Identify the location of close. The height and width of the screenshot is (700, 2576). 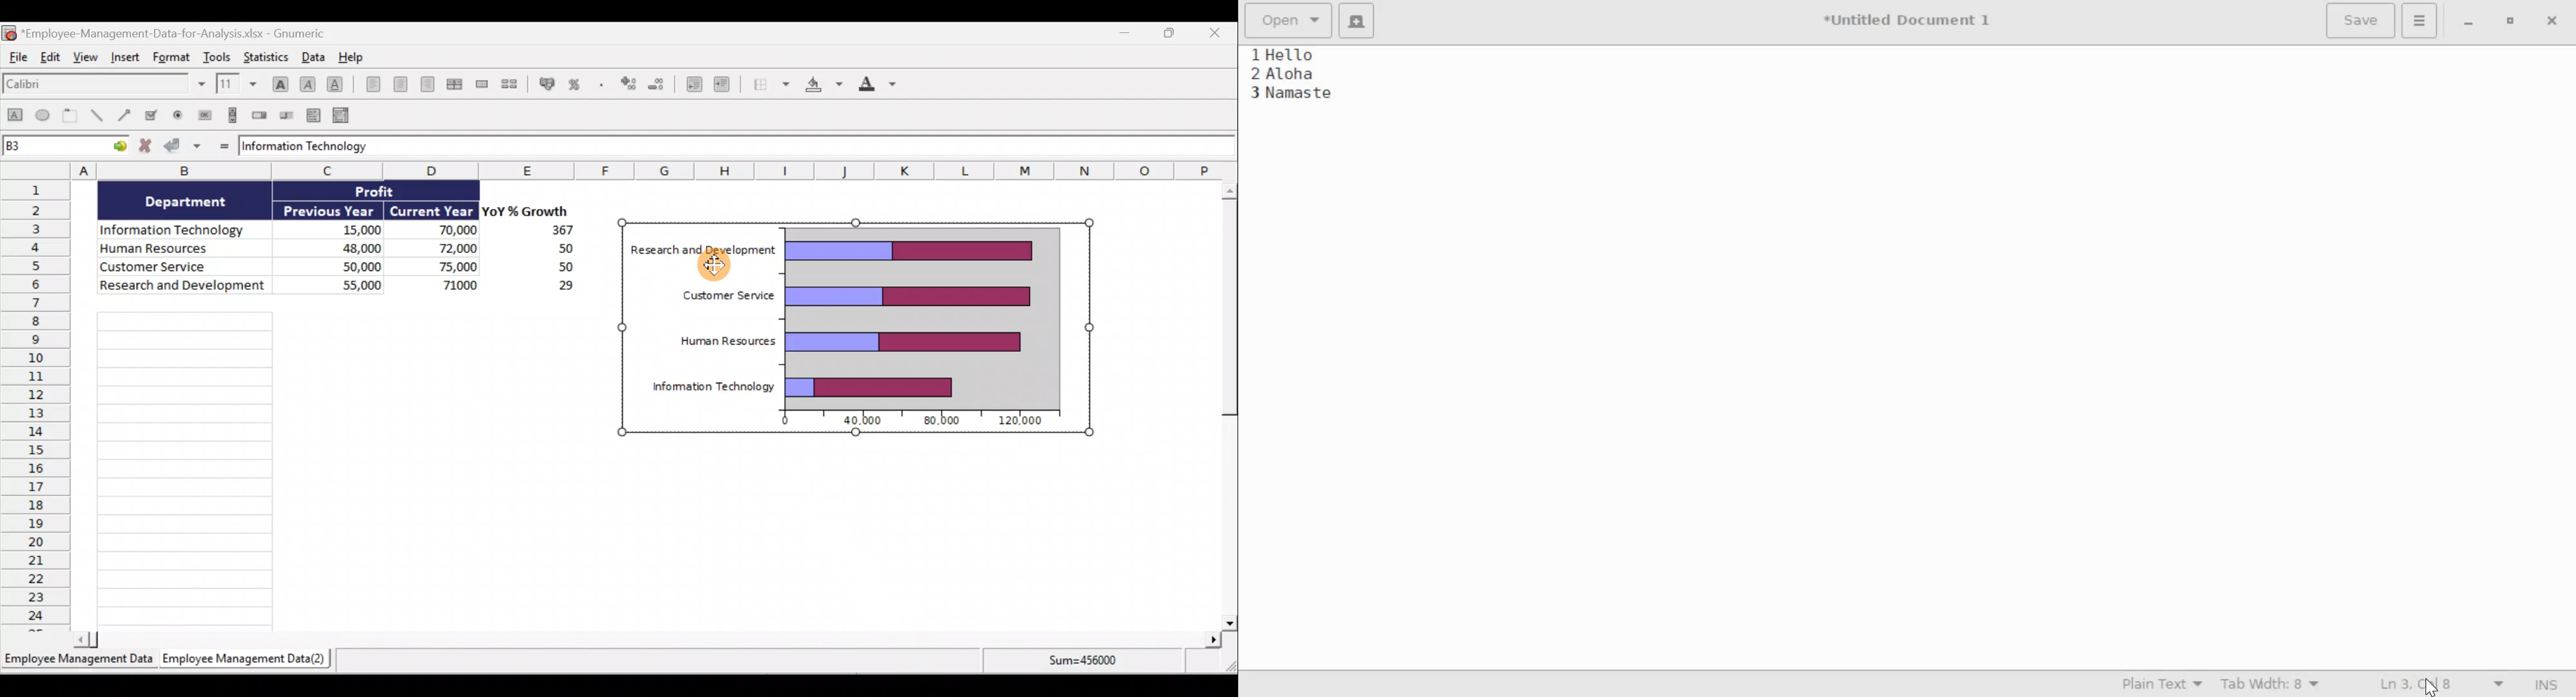
(2555, 22).